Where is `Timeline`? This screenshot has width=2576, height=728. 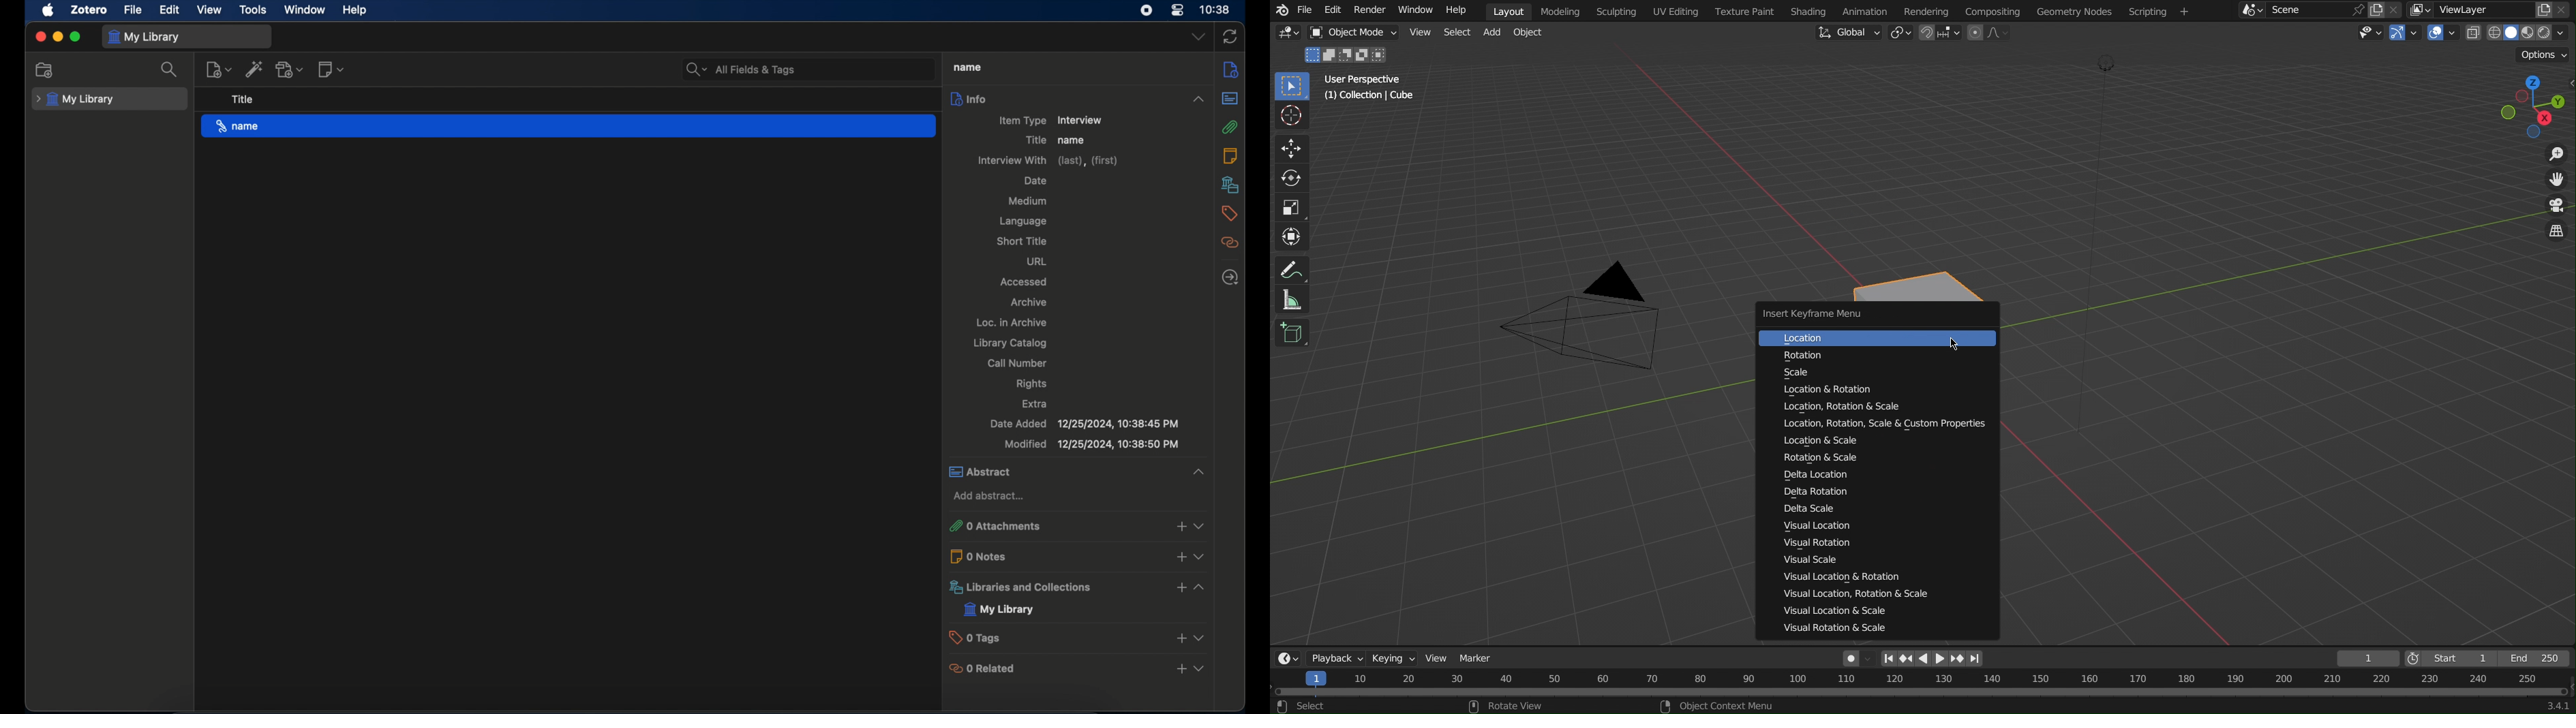 Timeline is located at coordinates (1919, 683).